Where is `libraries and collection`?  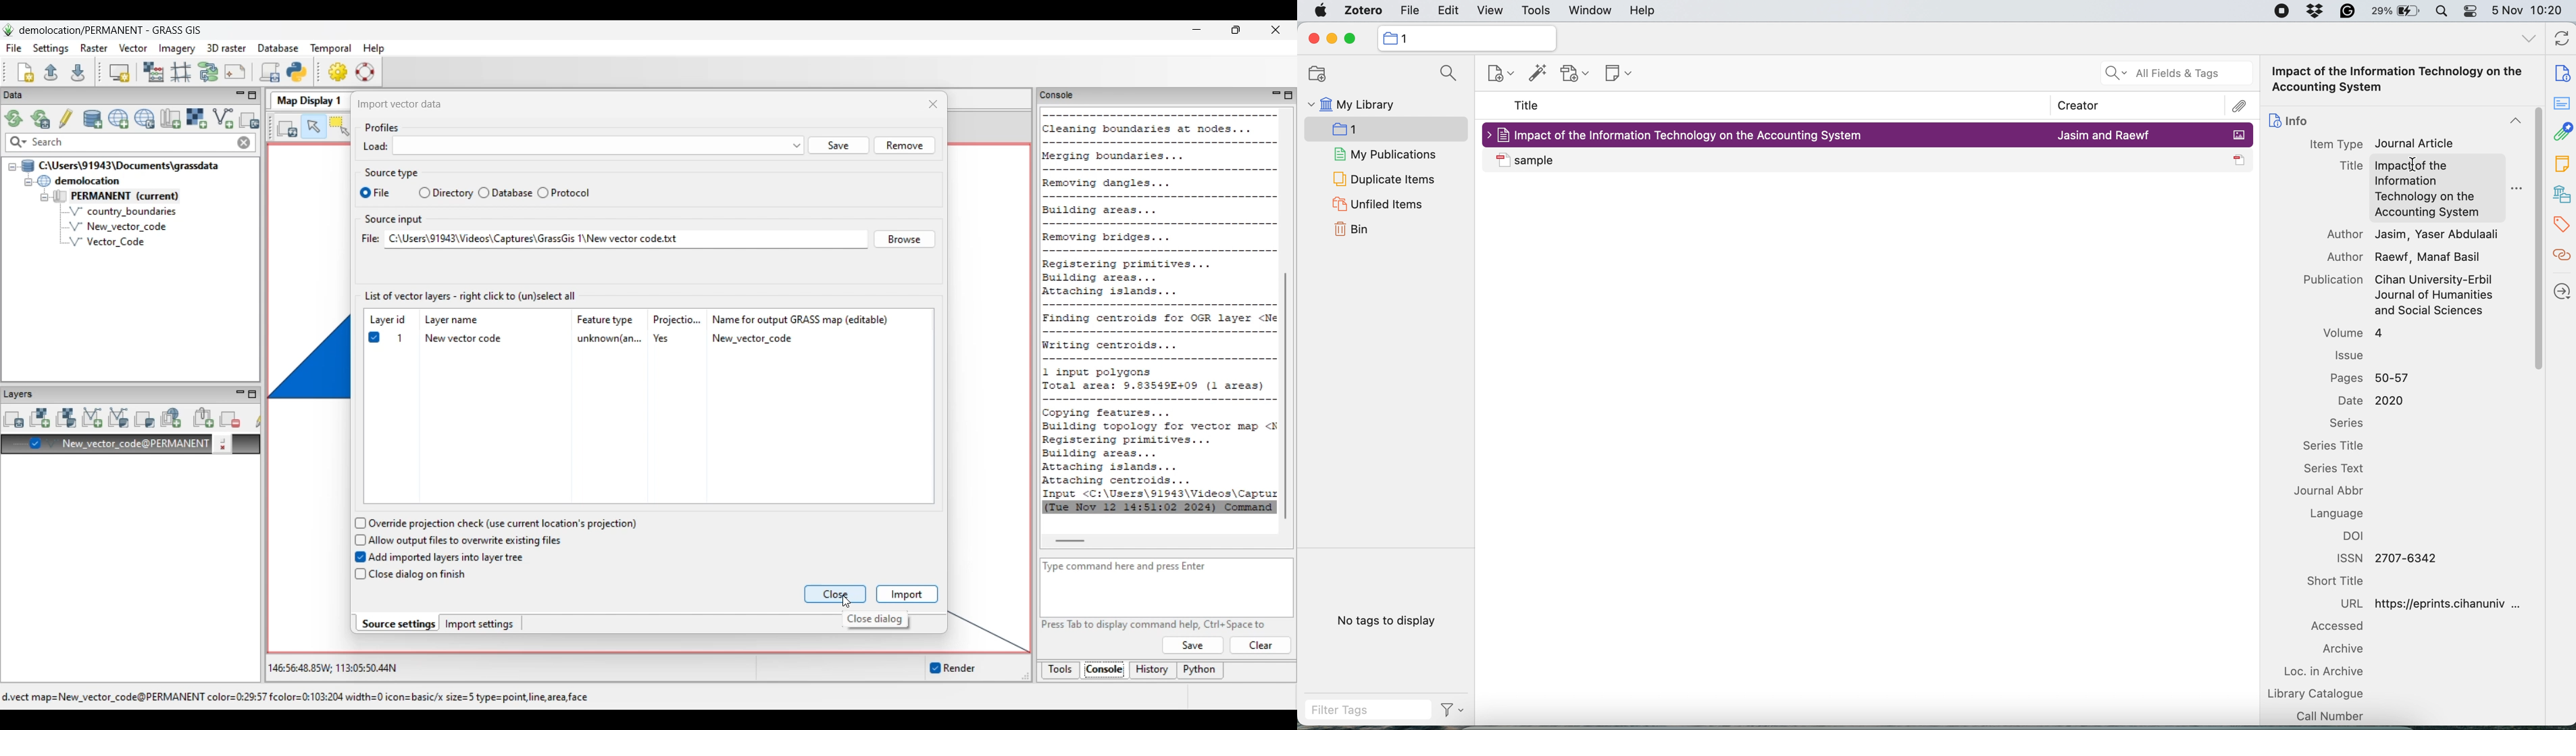 libraries and collection is located at coordinates (2562, 194).